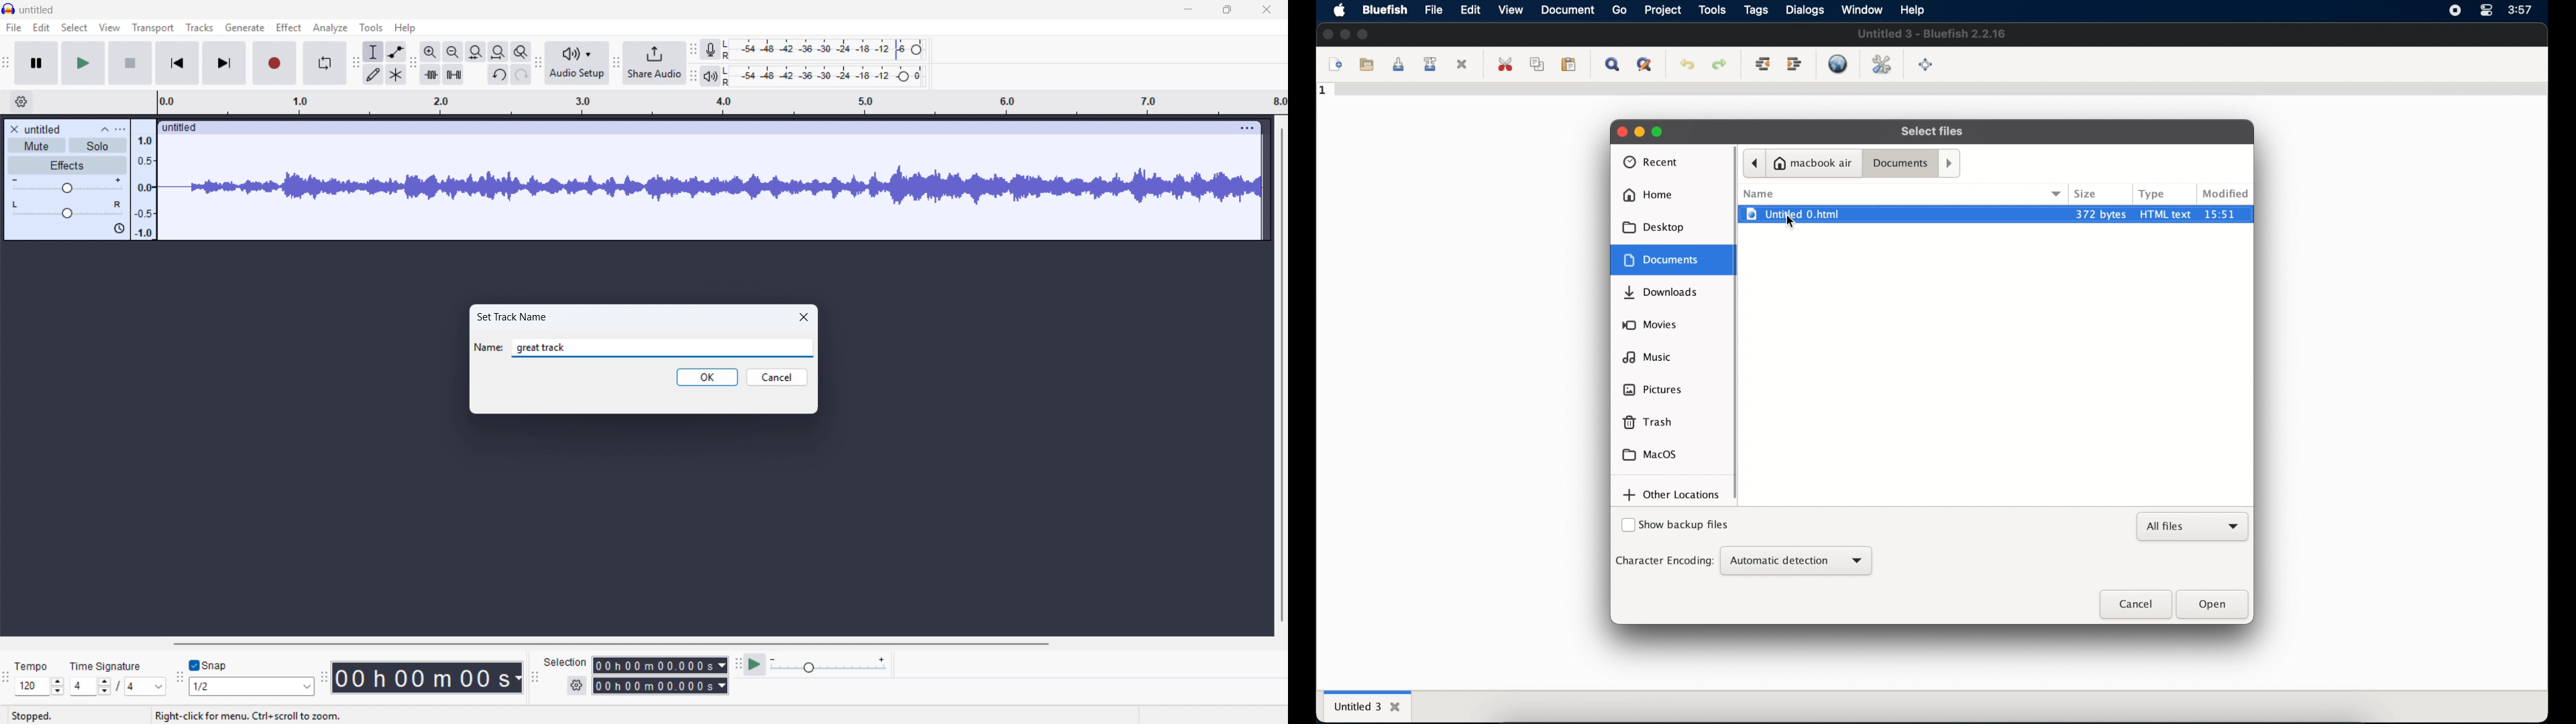  I want to click on size, so click(2086, 194).